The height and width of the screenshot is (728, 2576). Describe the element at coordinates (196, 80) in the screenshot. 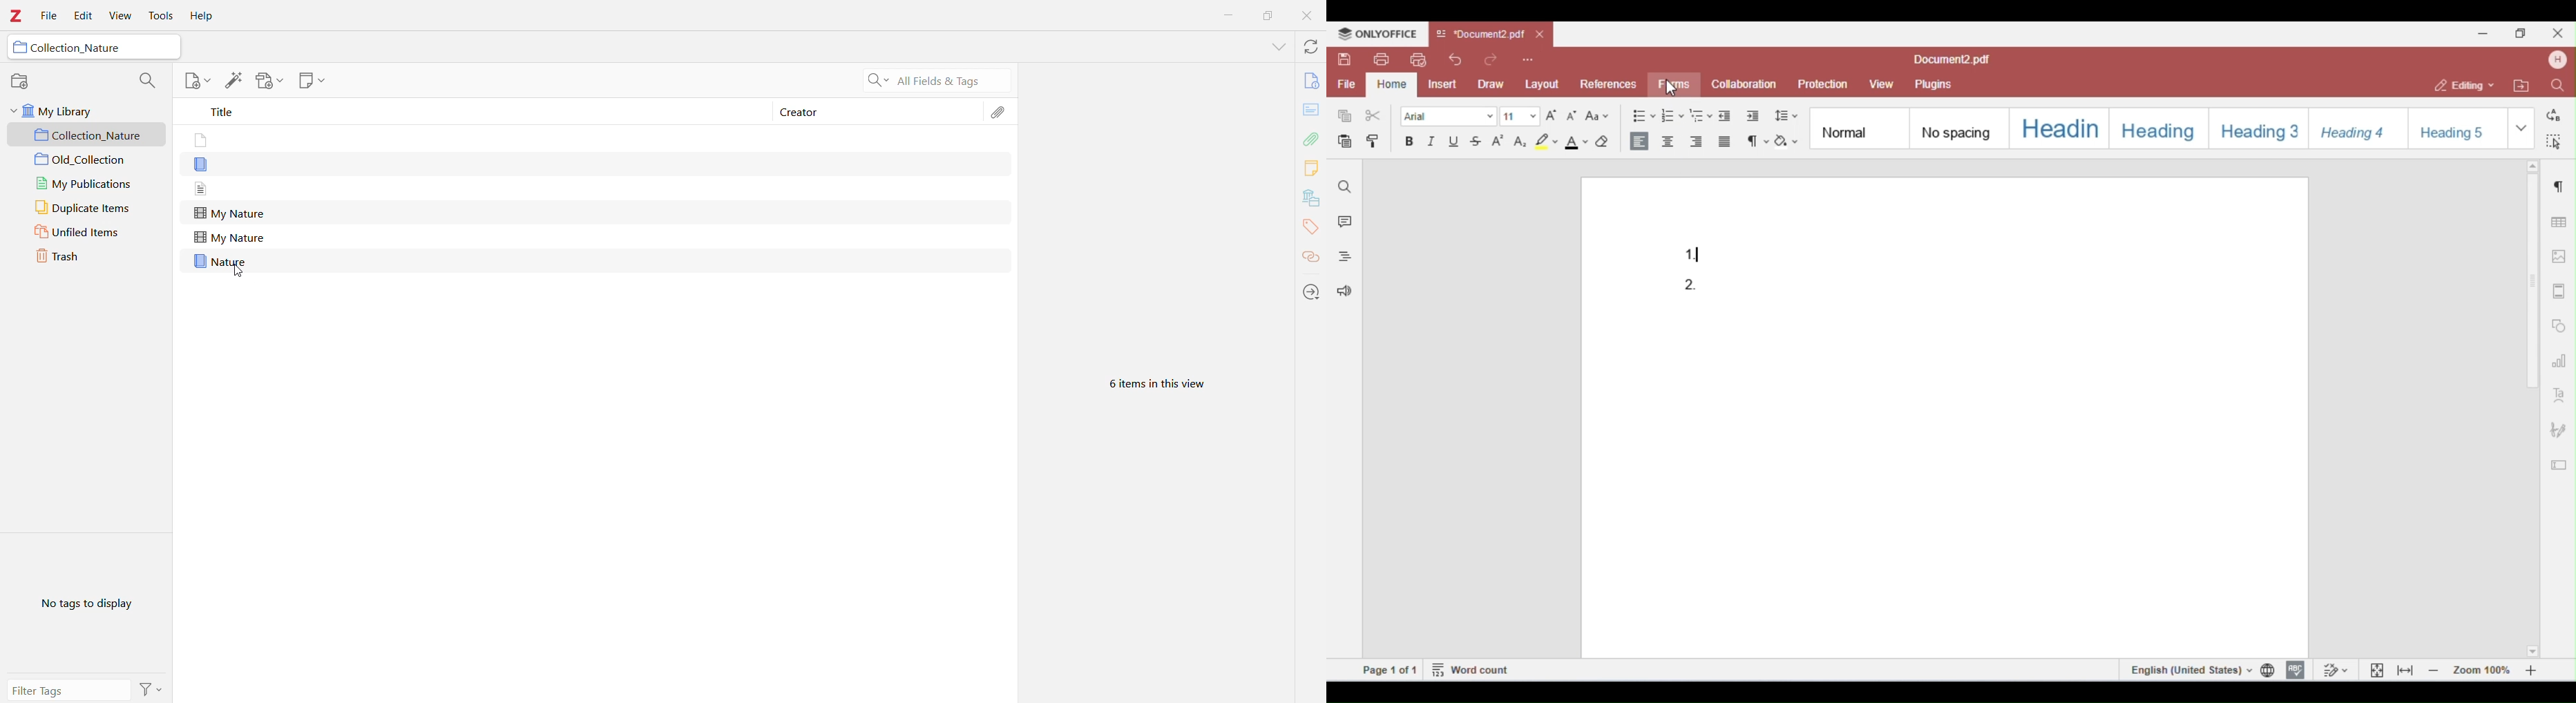

I see `Add Note` at that location.